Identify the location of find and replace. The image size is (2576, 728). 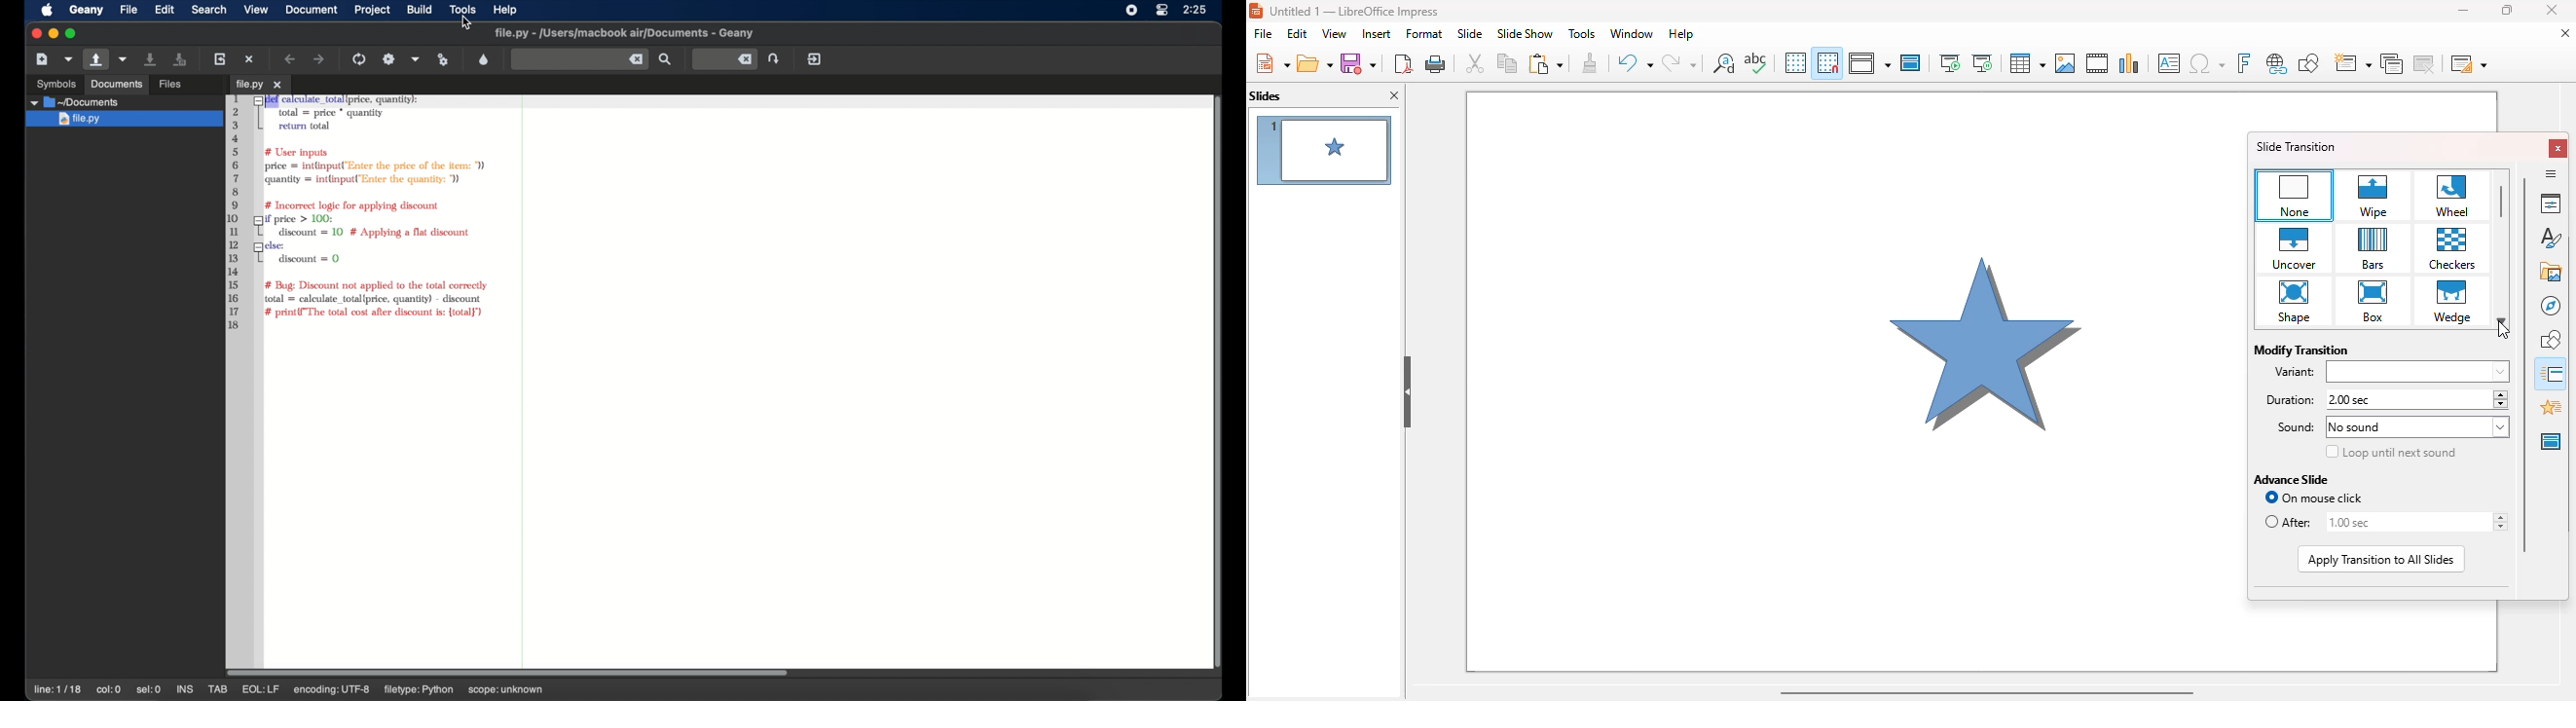
(1724, 62).